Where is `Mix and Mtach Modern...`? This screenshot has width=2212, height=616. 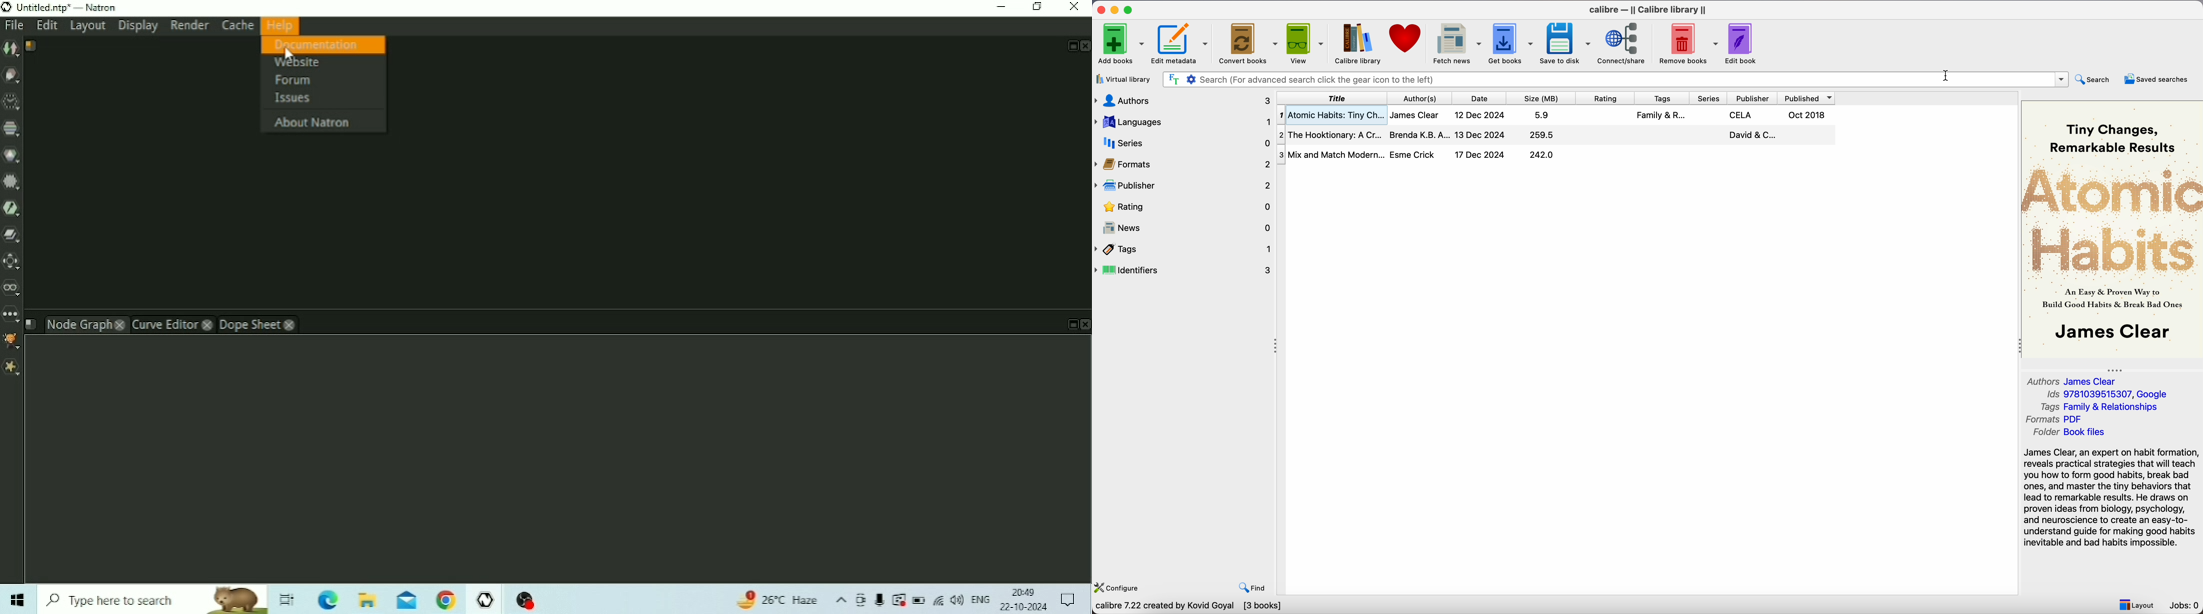
Mix and Mtach Modern... is located at coordinates (1330, 154).